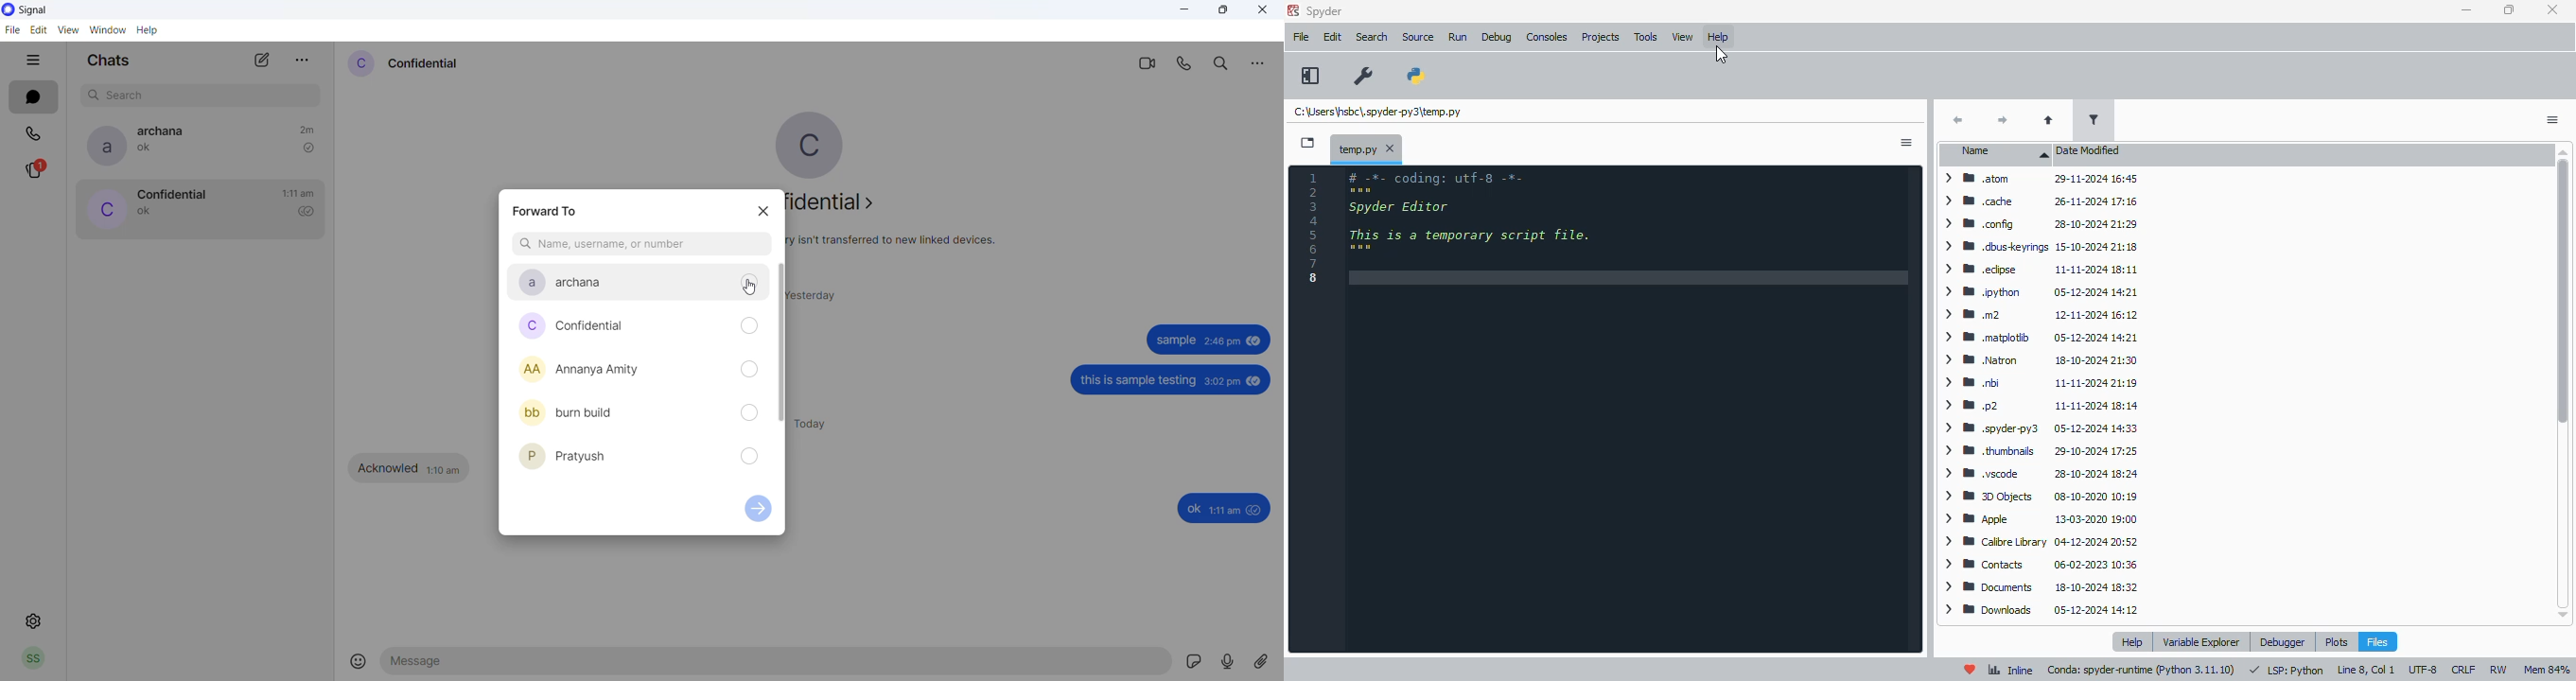 Image resolution: width=2576 pixels, height=700 pixels. What do you see at coordinates (2038, 200) in the screenshot?
I see `> MW cache 26-11-2024 17:16` at bounding box center [2038, 200].